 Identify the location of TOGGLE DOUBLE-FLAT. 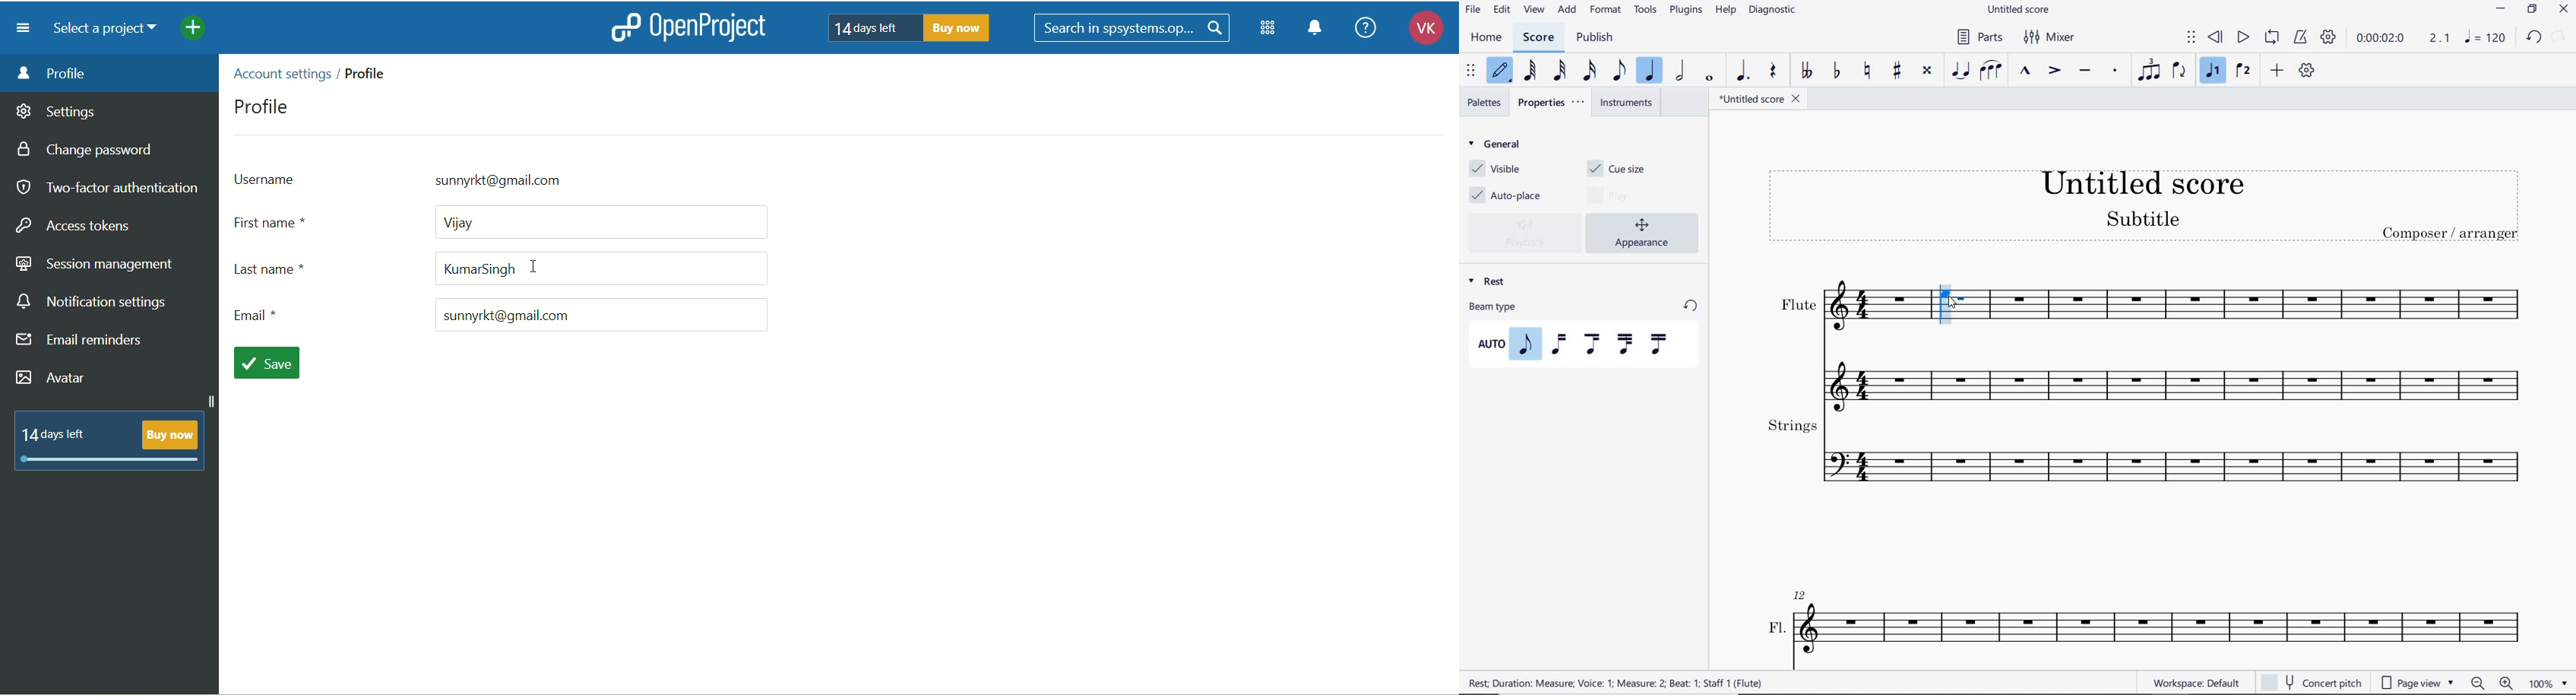
(1808, 71).